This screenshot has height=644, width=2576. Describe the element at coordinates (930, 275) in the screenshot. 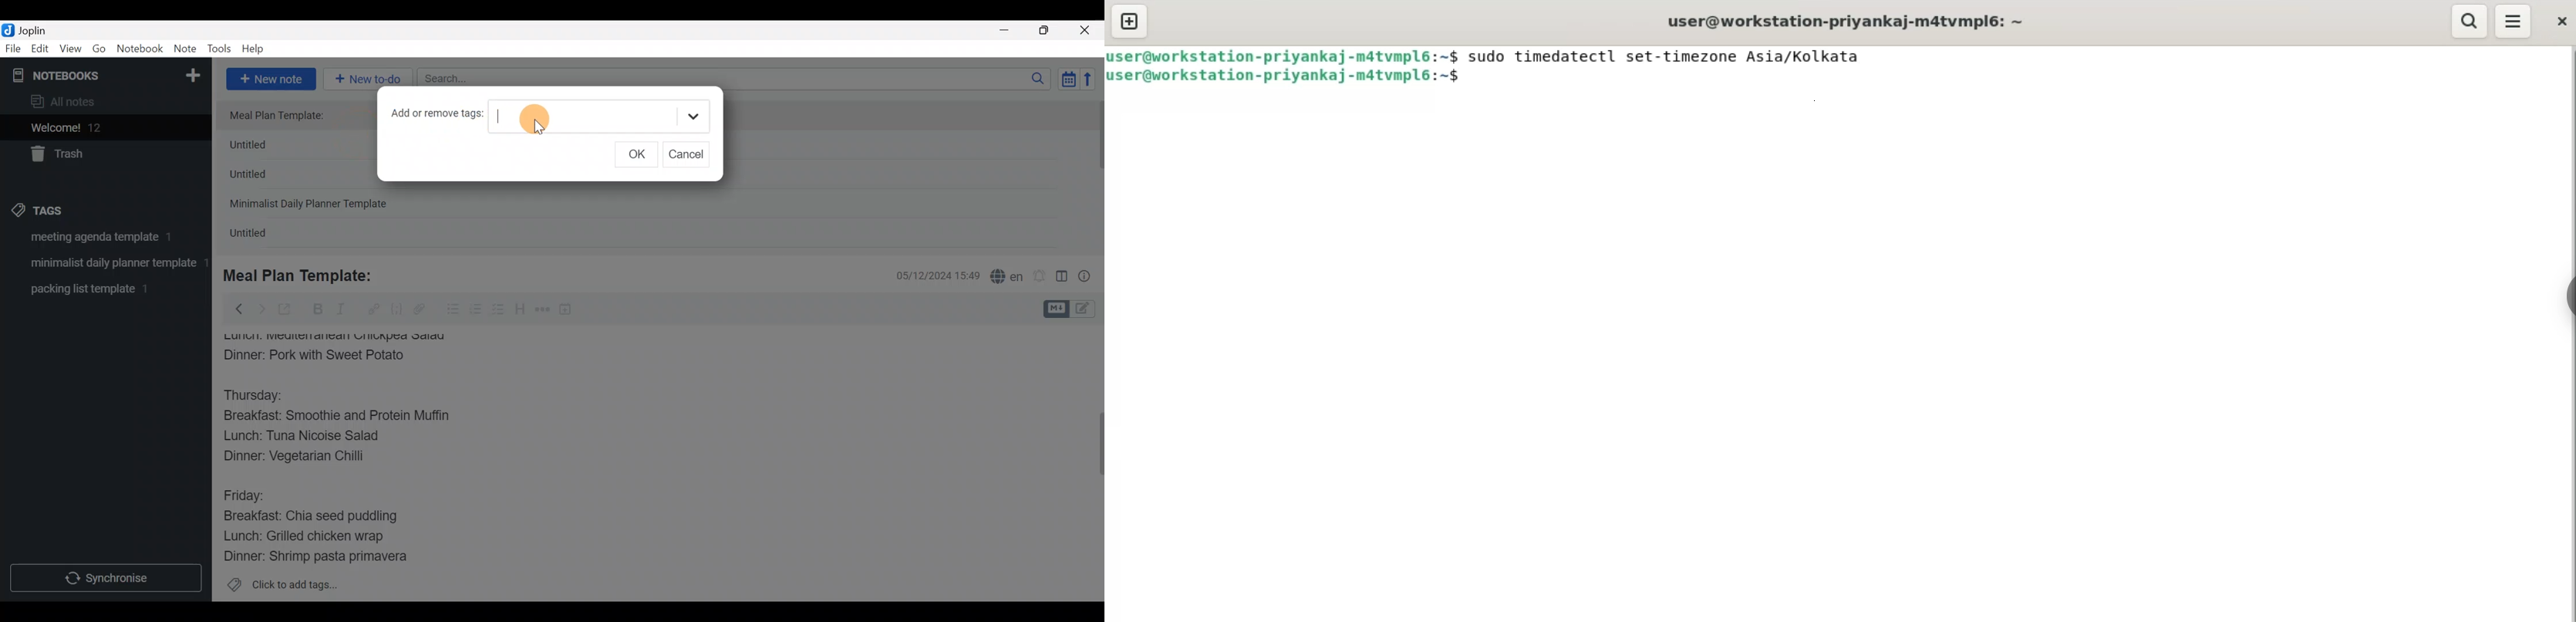

I see `Date & time` at that location.